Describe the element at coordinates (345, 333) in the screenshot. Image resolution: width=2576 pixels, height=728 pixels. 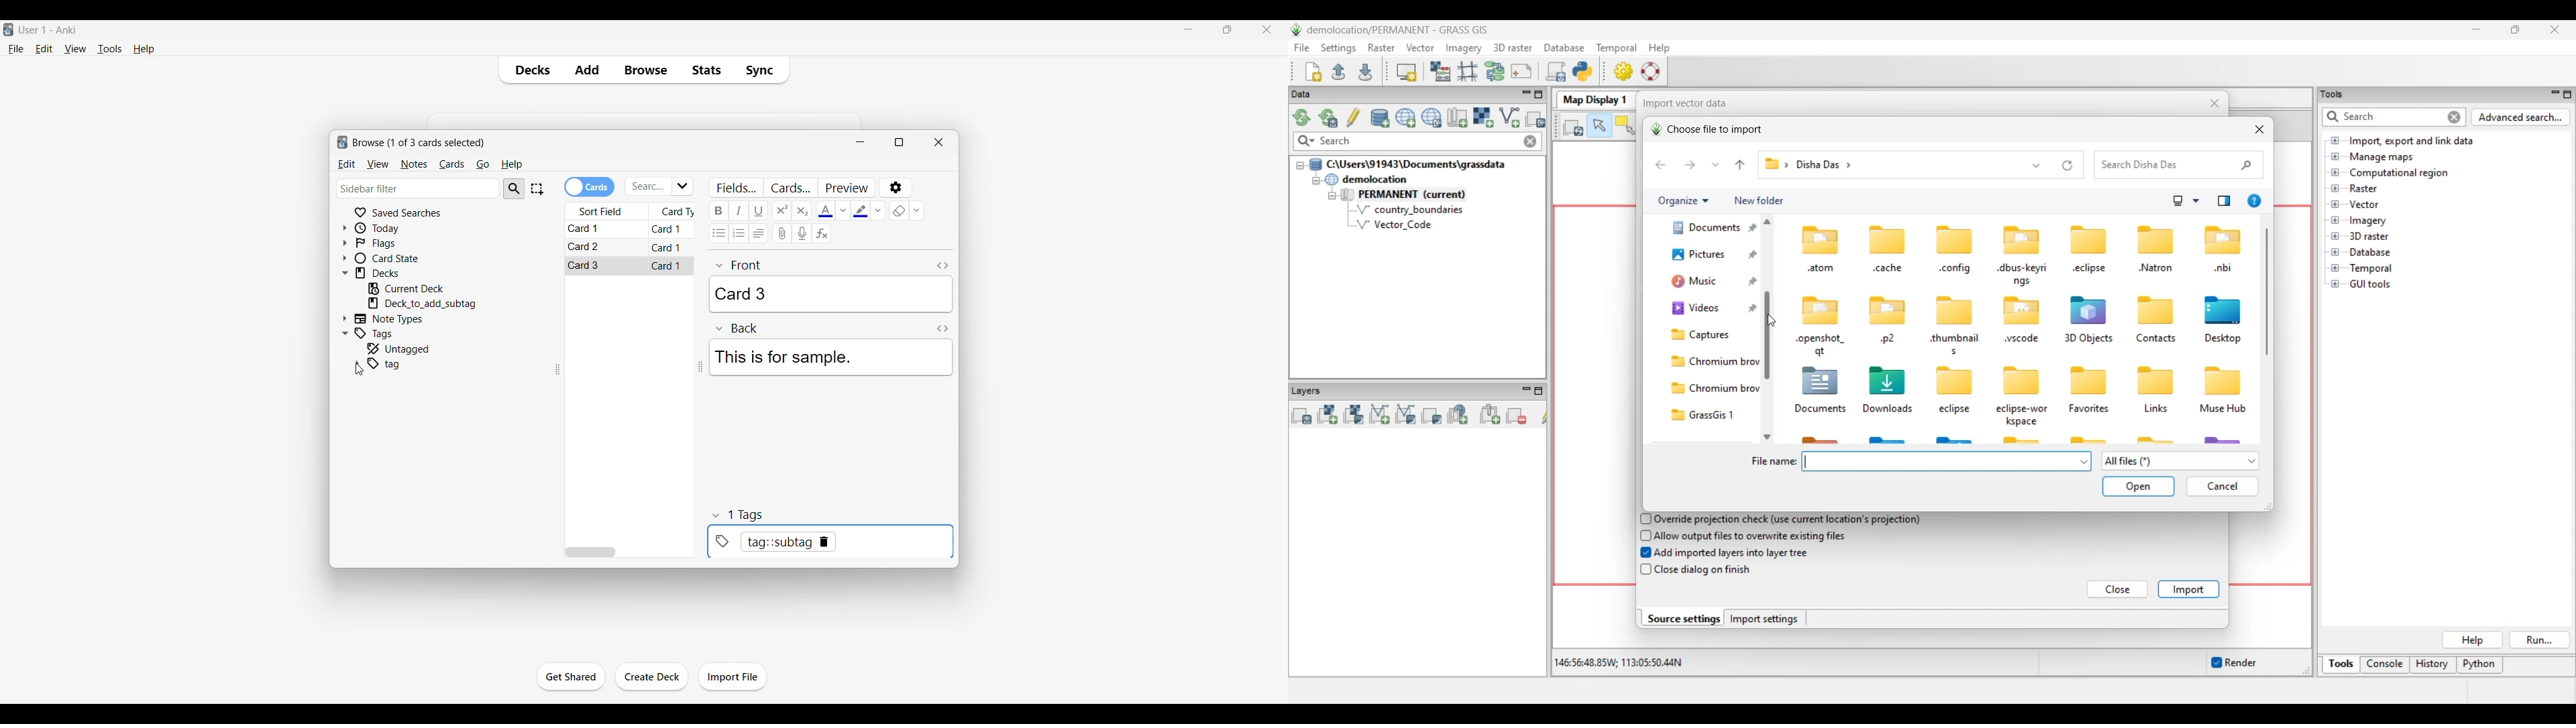
I see `Click to collapse Tags` at that location.